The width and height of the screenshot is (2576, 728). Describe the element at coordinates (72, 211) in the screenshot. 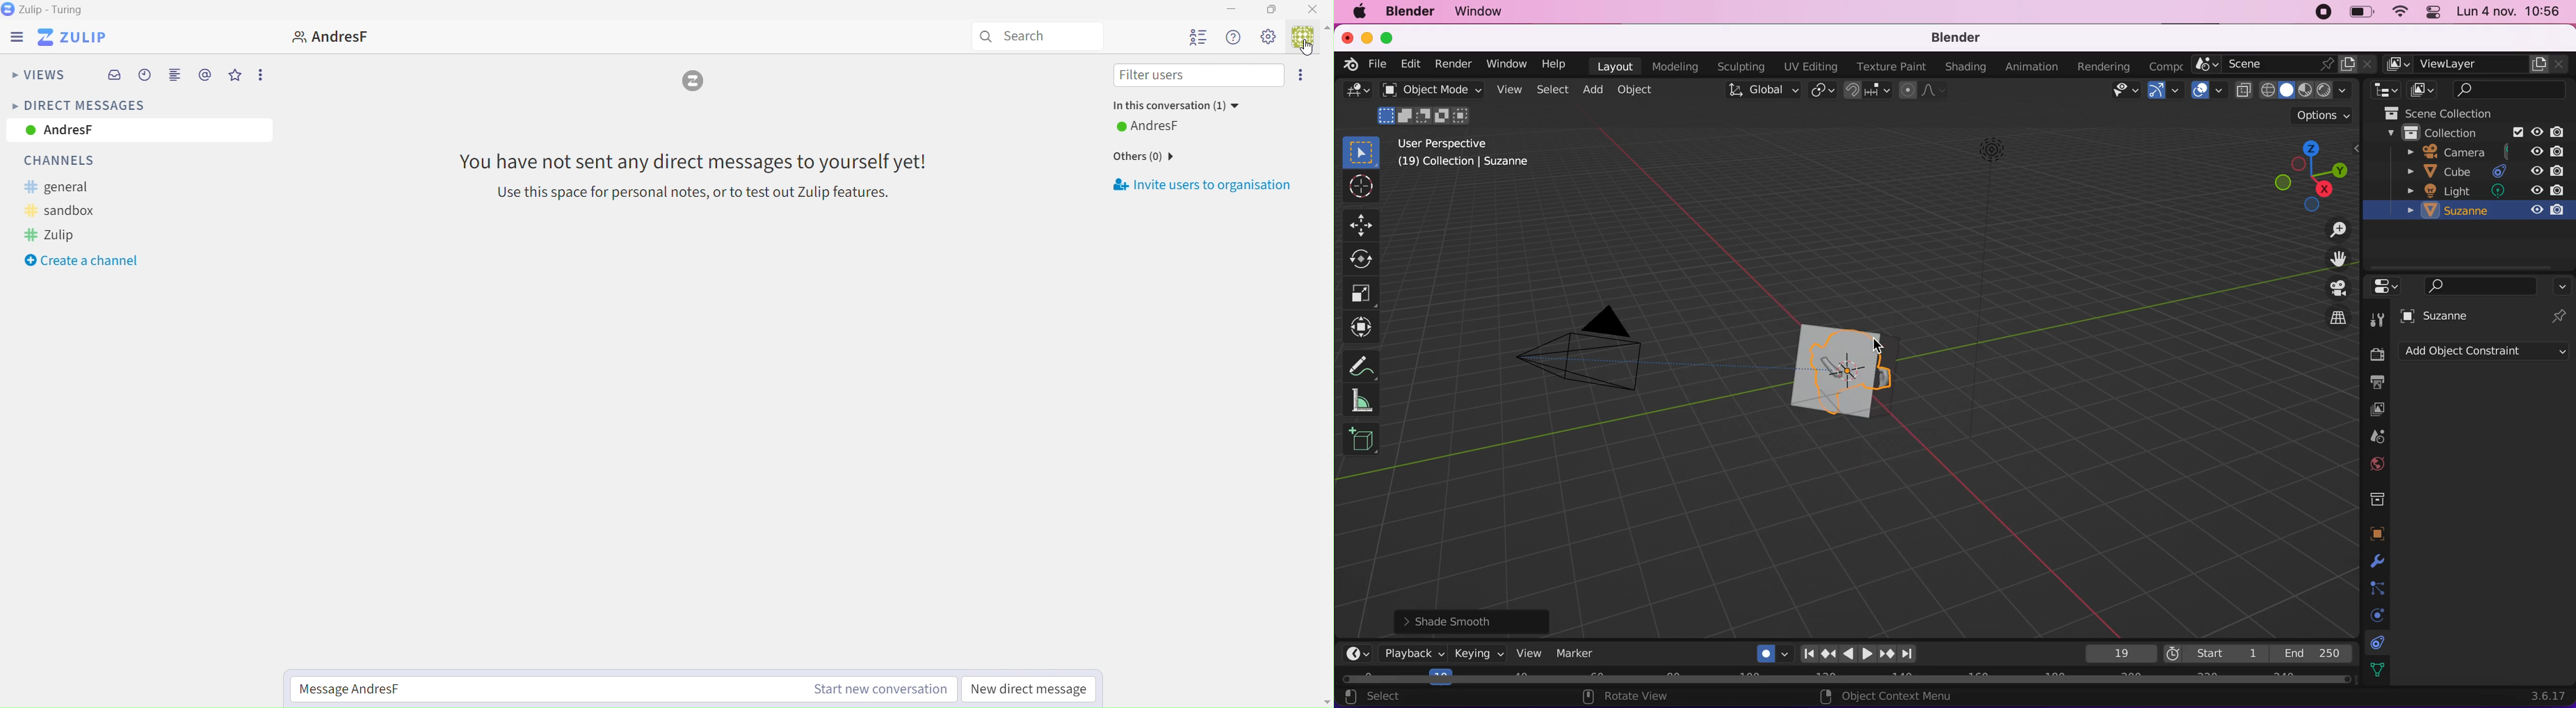

I see `sandbox` at that location.